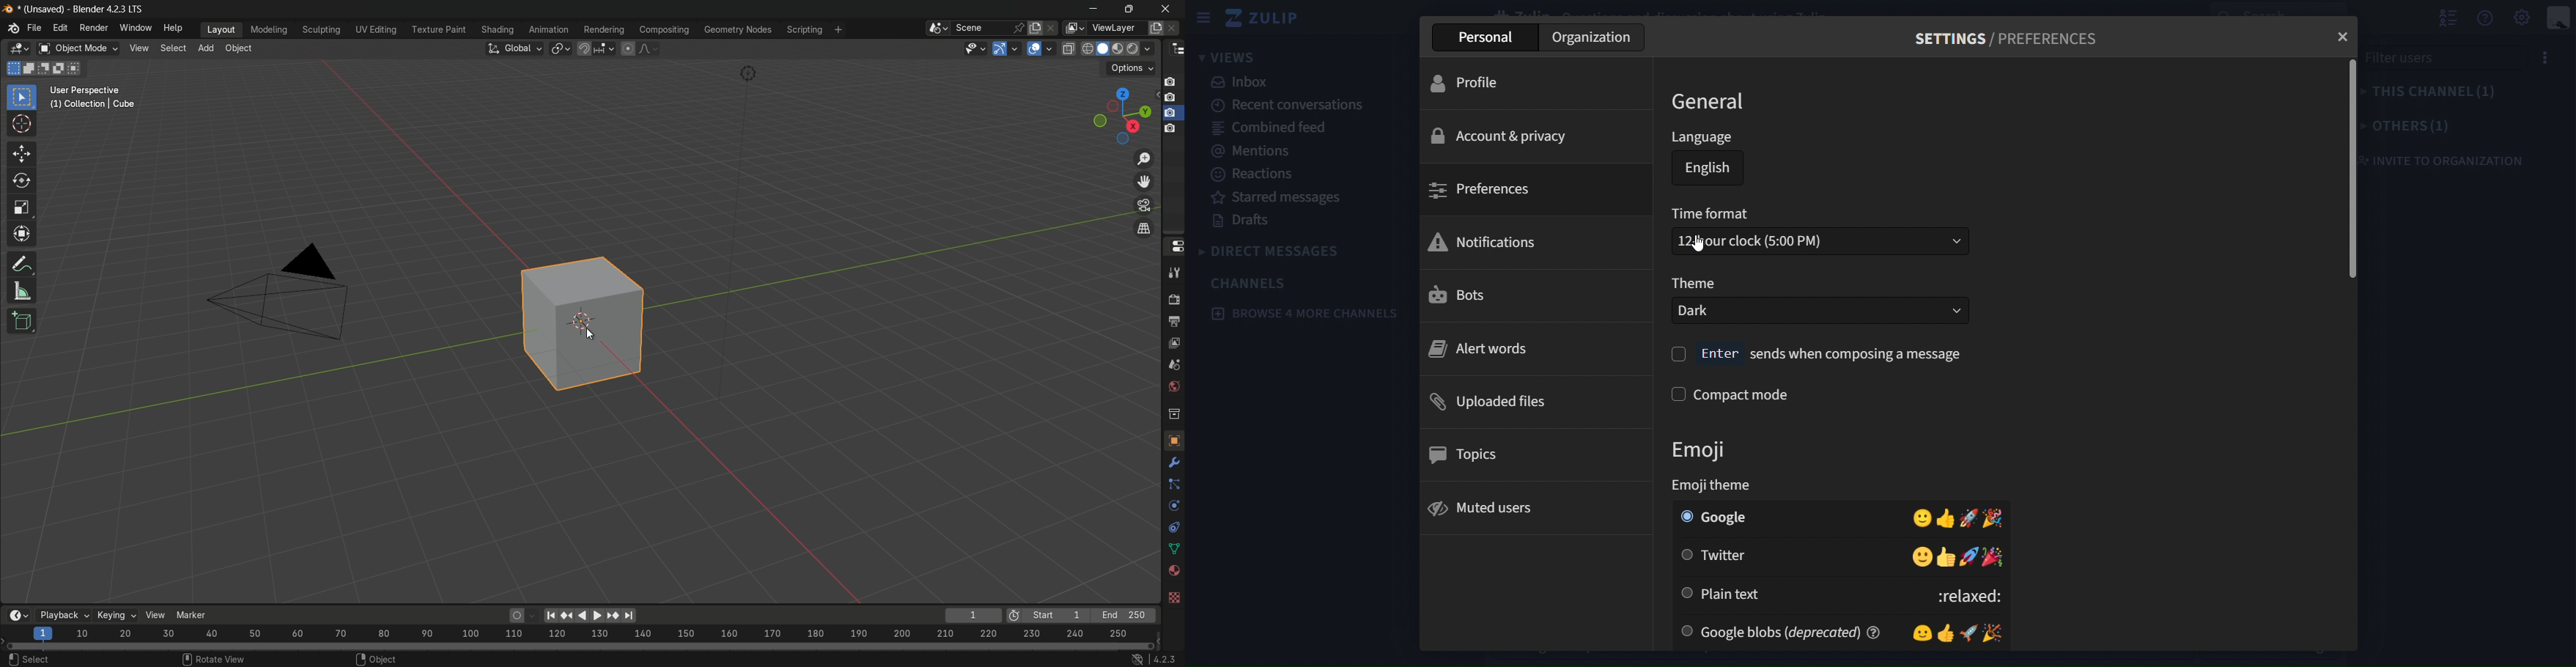 This screenshot has width=2576, height=672. What do you see at coordinates (1930, 596) in the screenshot?
I see `:relaxed` at bounding box center [1930, 596].